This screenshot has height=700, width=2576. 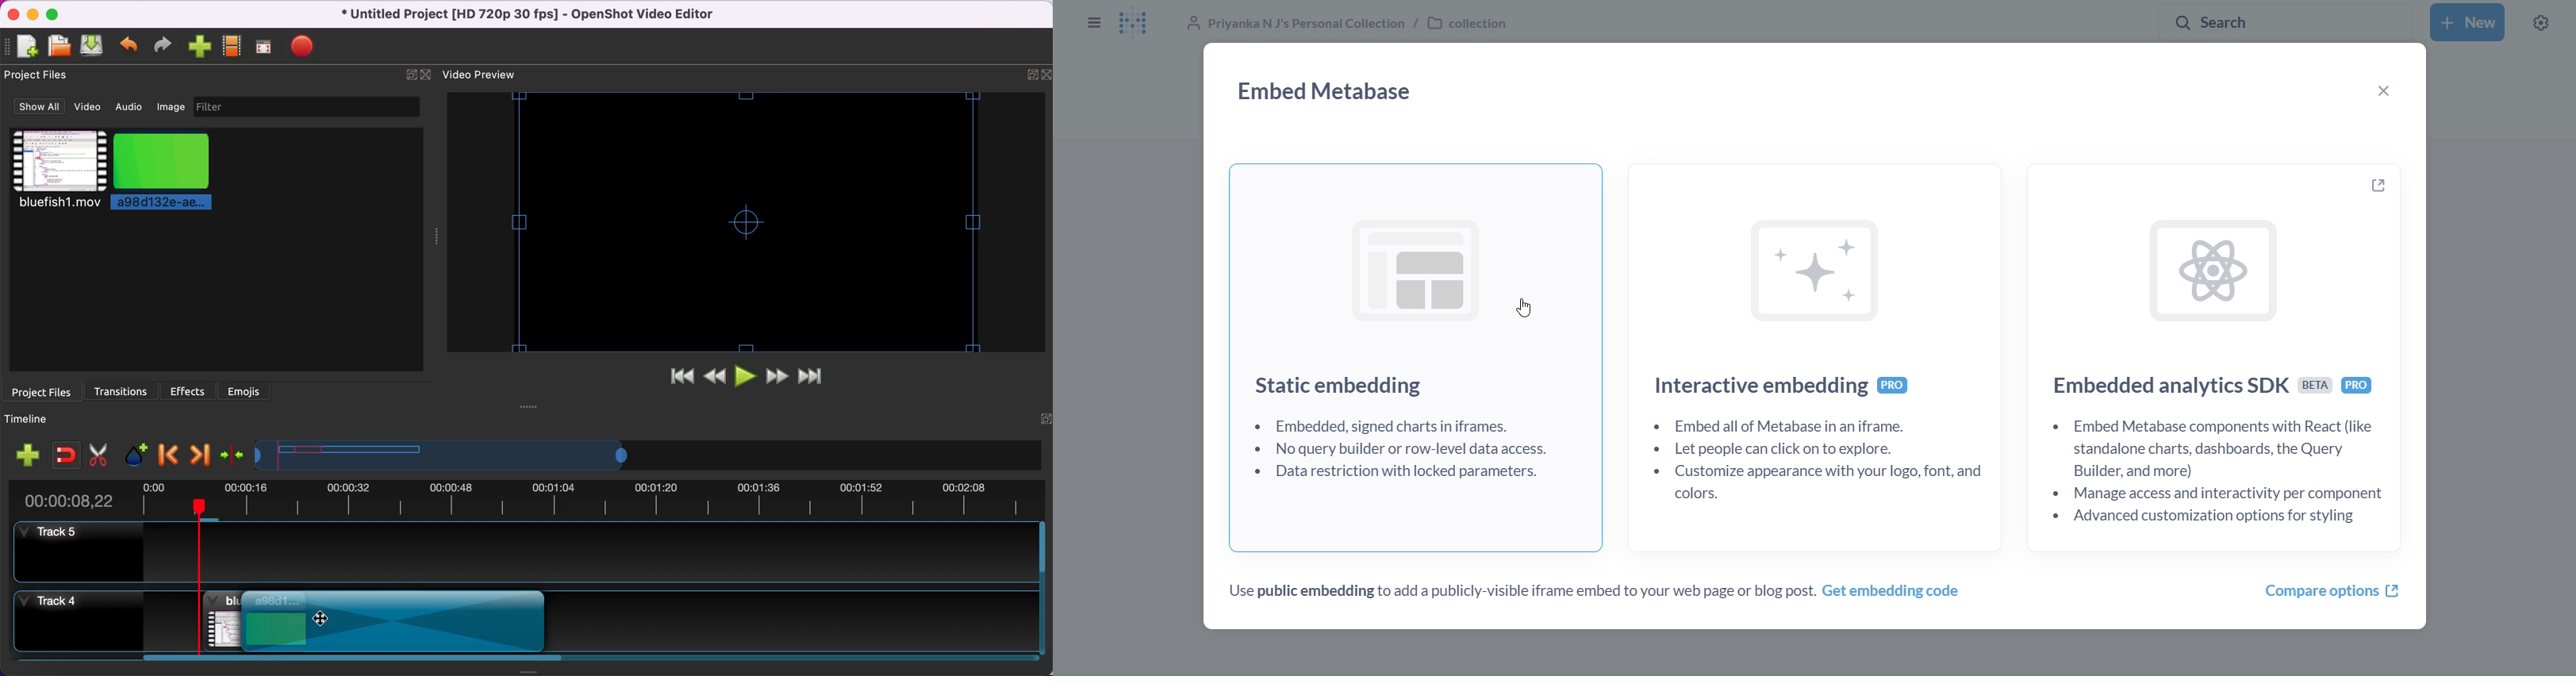 I want to click on fullscreen, so click(x=265, y=47).